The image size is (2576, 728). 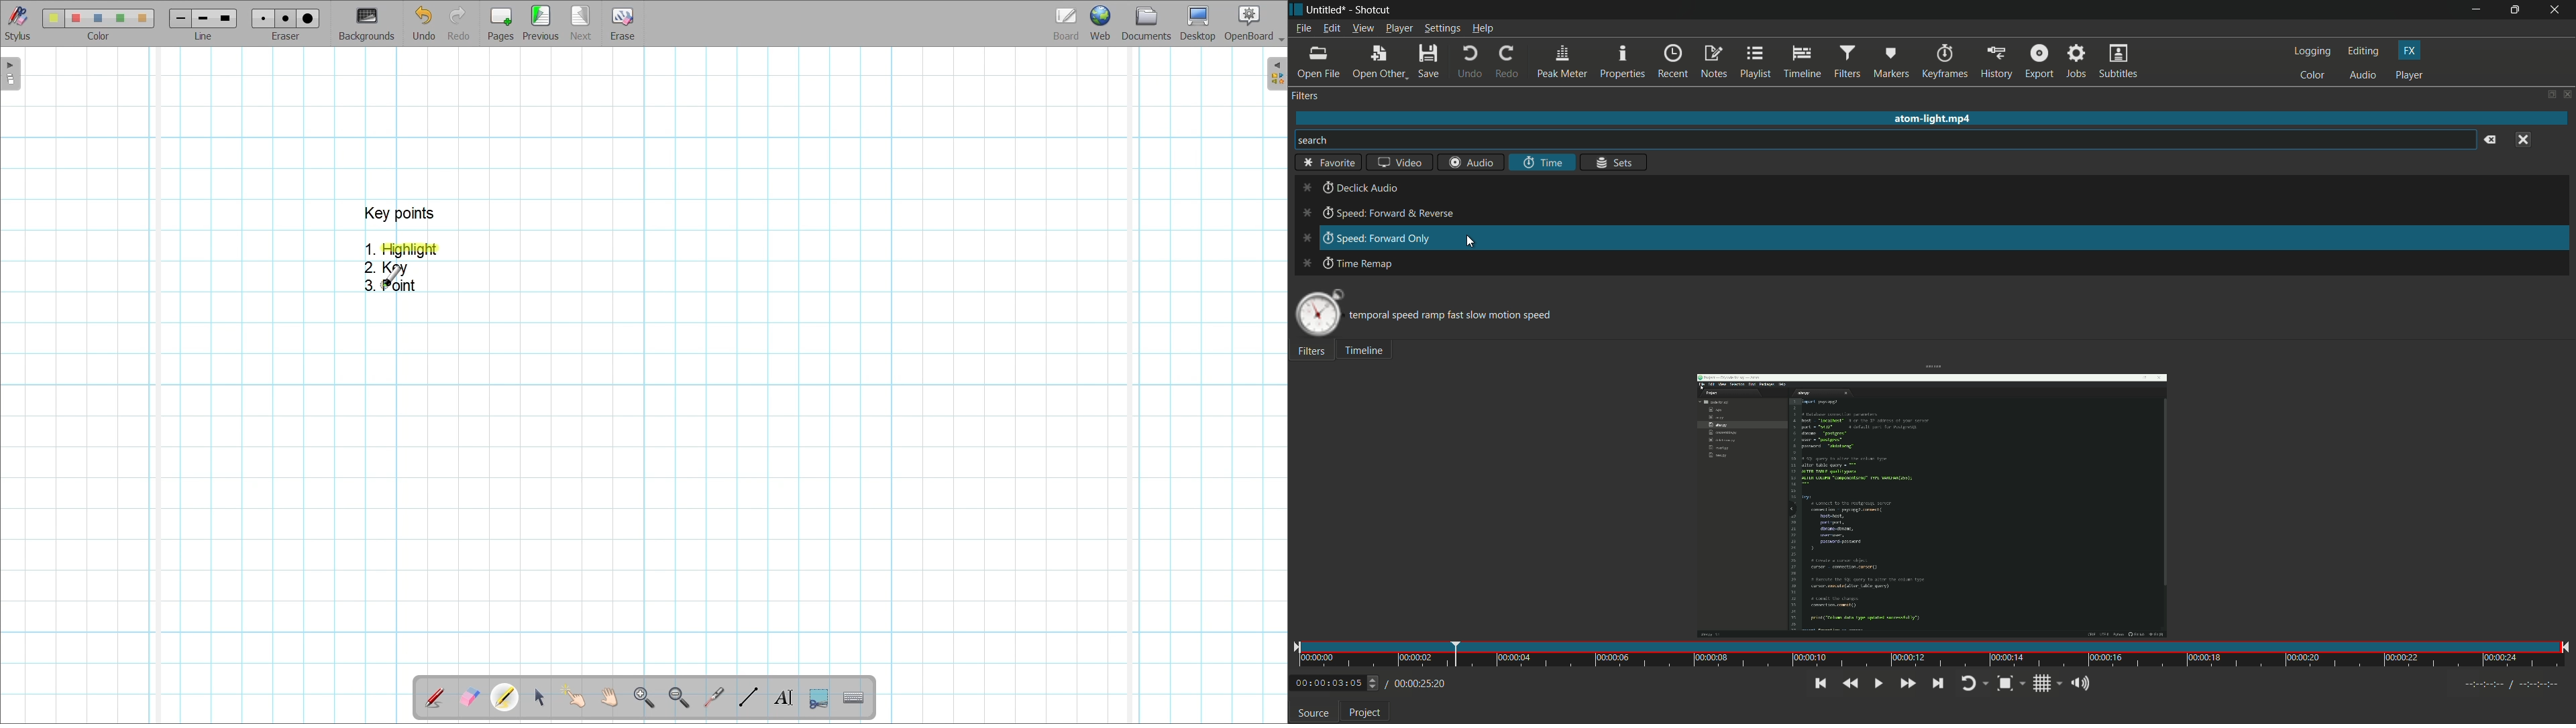 What do you see at coordinates (1996, 62) in the screenshot?
I see `history` at bounding box center [1996, 62].